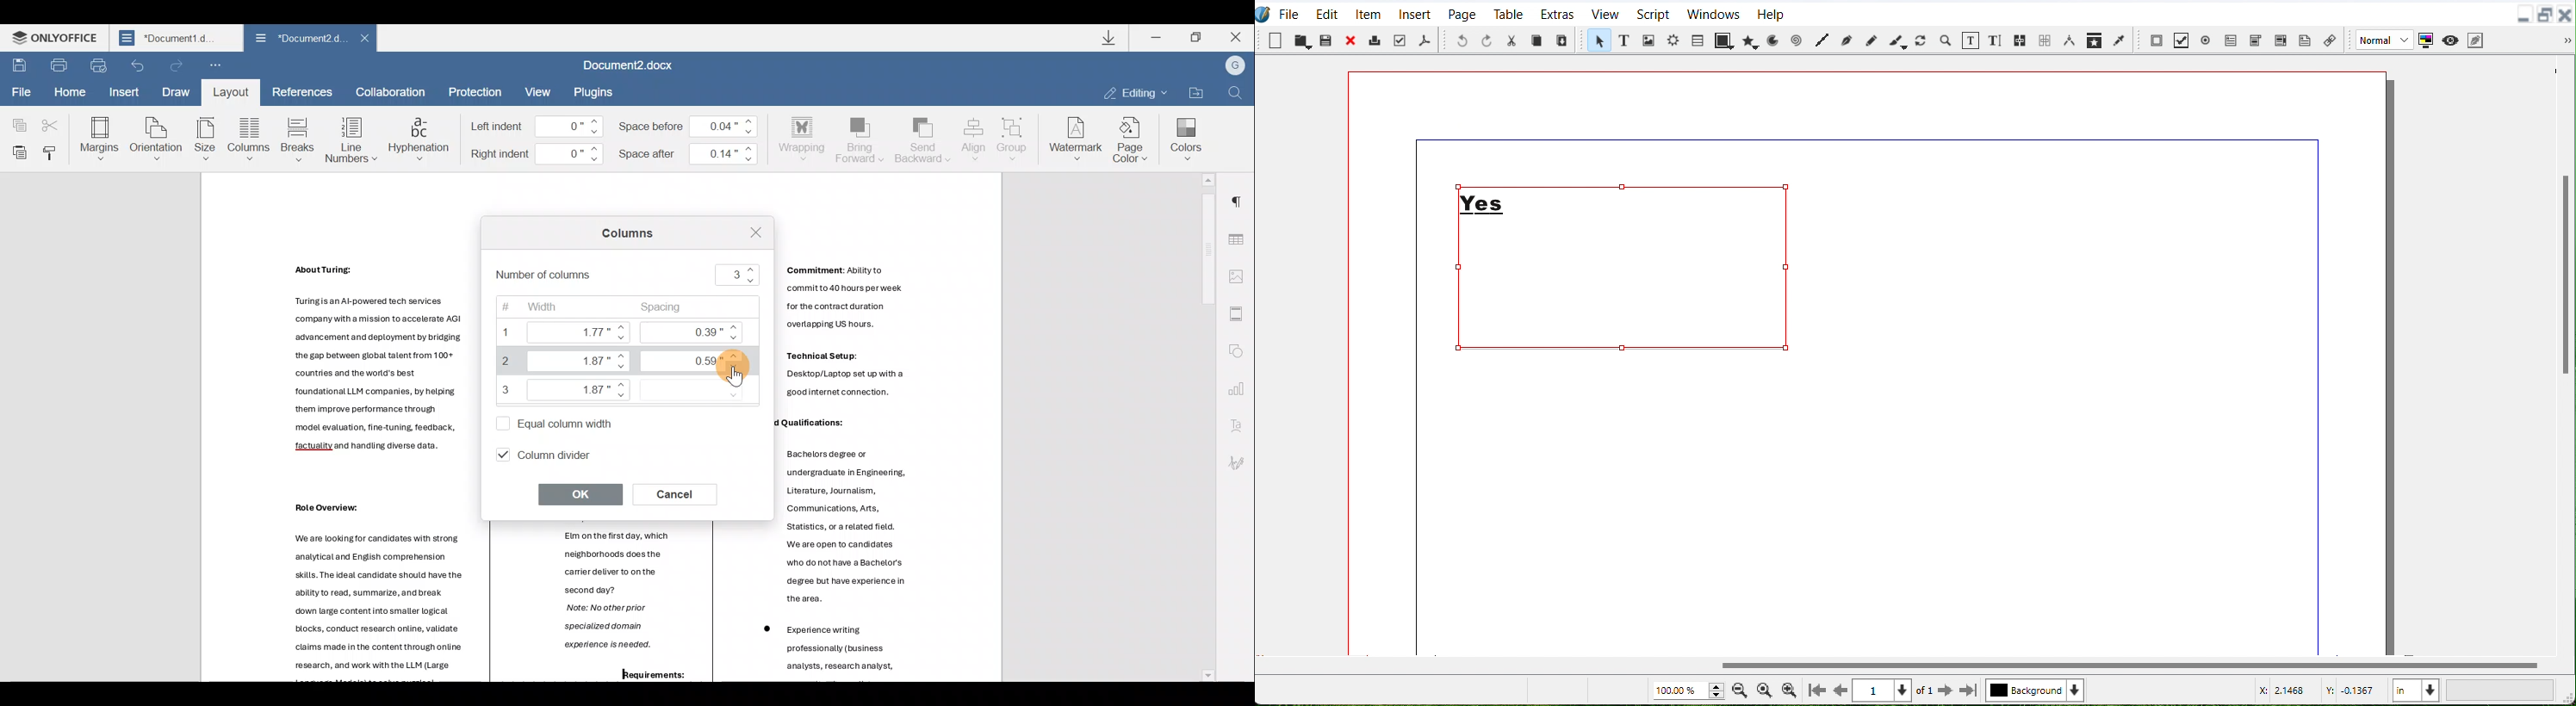 Image resolution: width=2576 pixels, height=728 pixels. I want to click on , so click(373, 601).